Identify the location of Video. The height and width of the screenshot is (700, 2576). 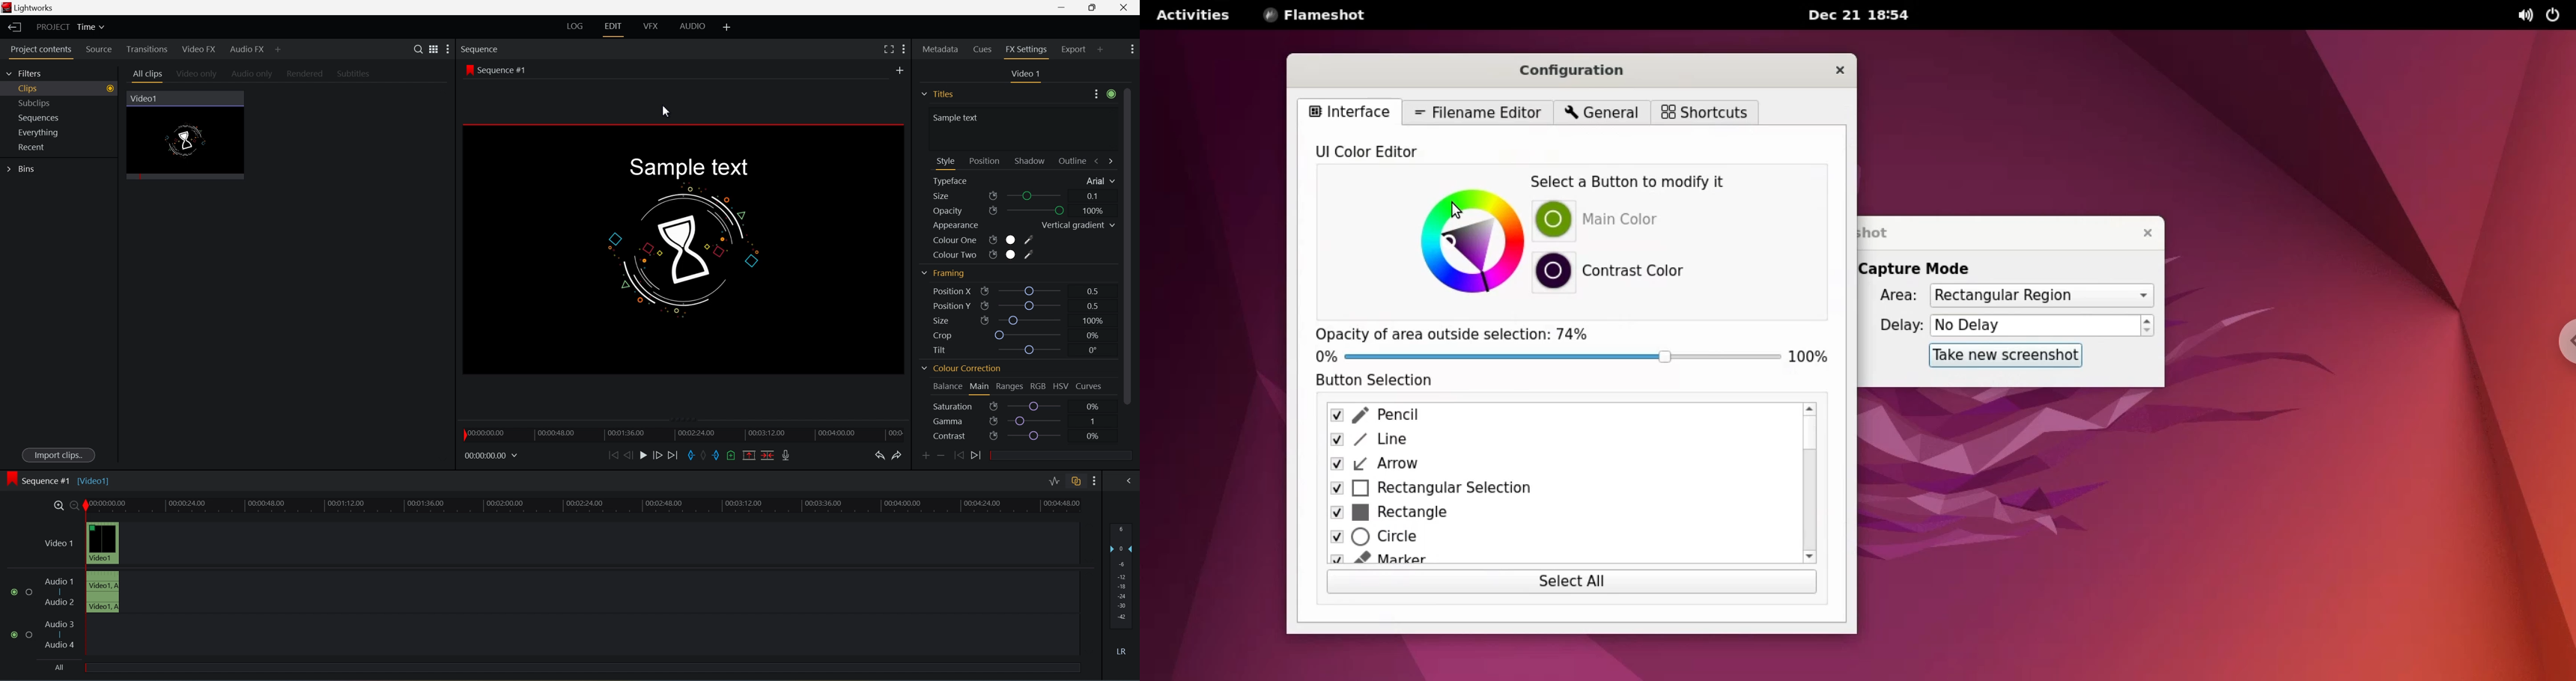
(192, 142).